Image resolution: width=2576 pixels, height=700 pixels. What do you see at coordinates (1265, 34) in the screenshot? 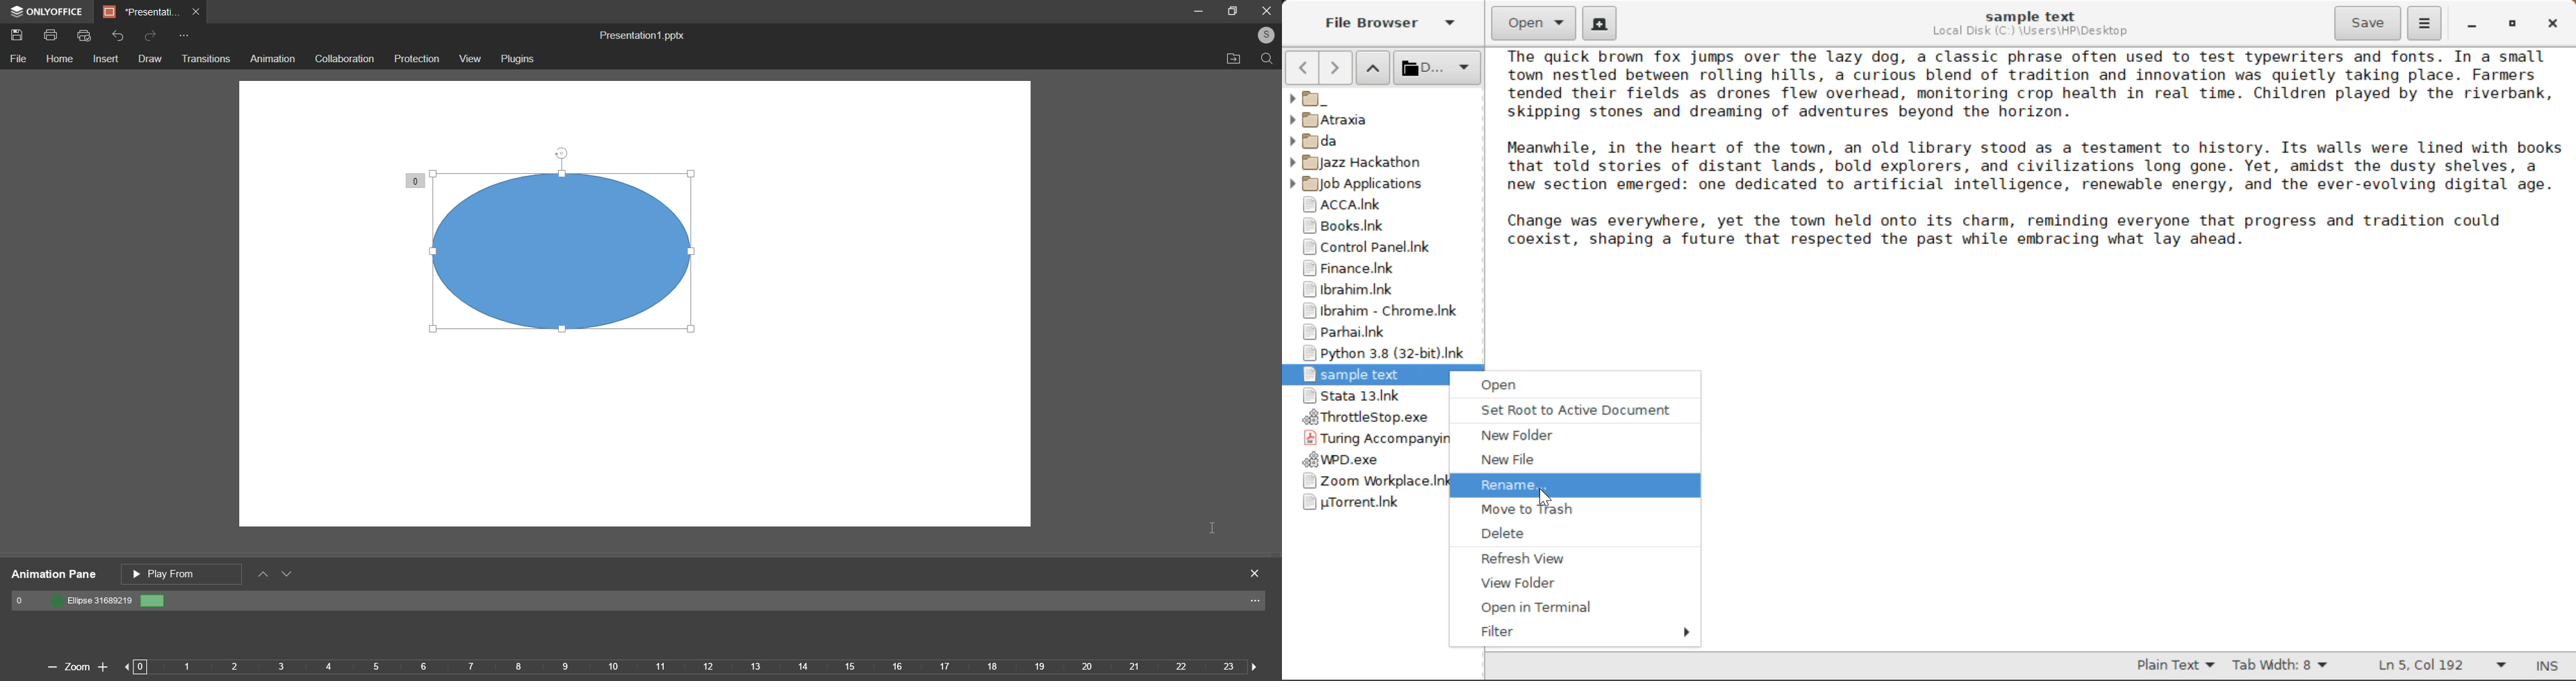
I see `login` at bounding box center [1265, 34].